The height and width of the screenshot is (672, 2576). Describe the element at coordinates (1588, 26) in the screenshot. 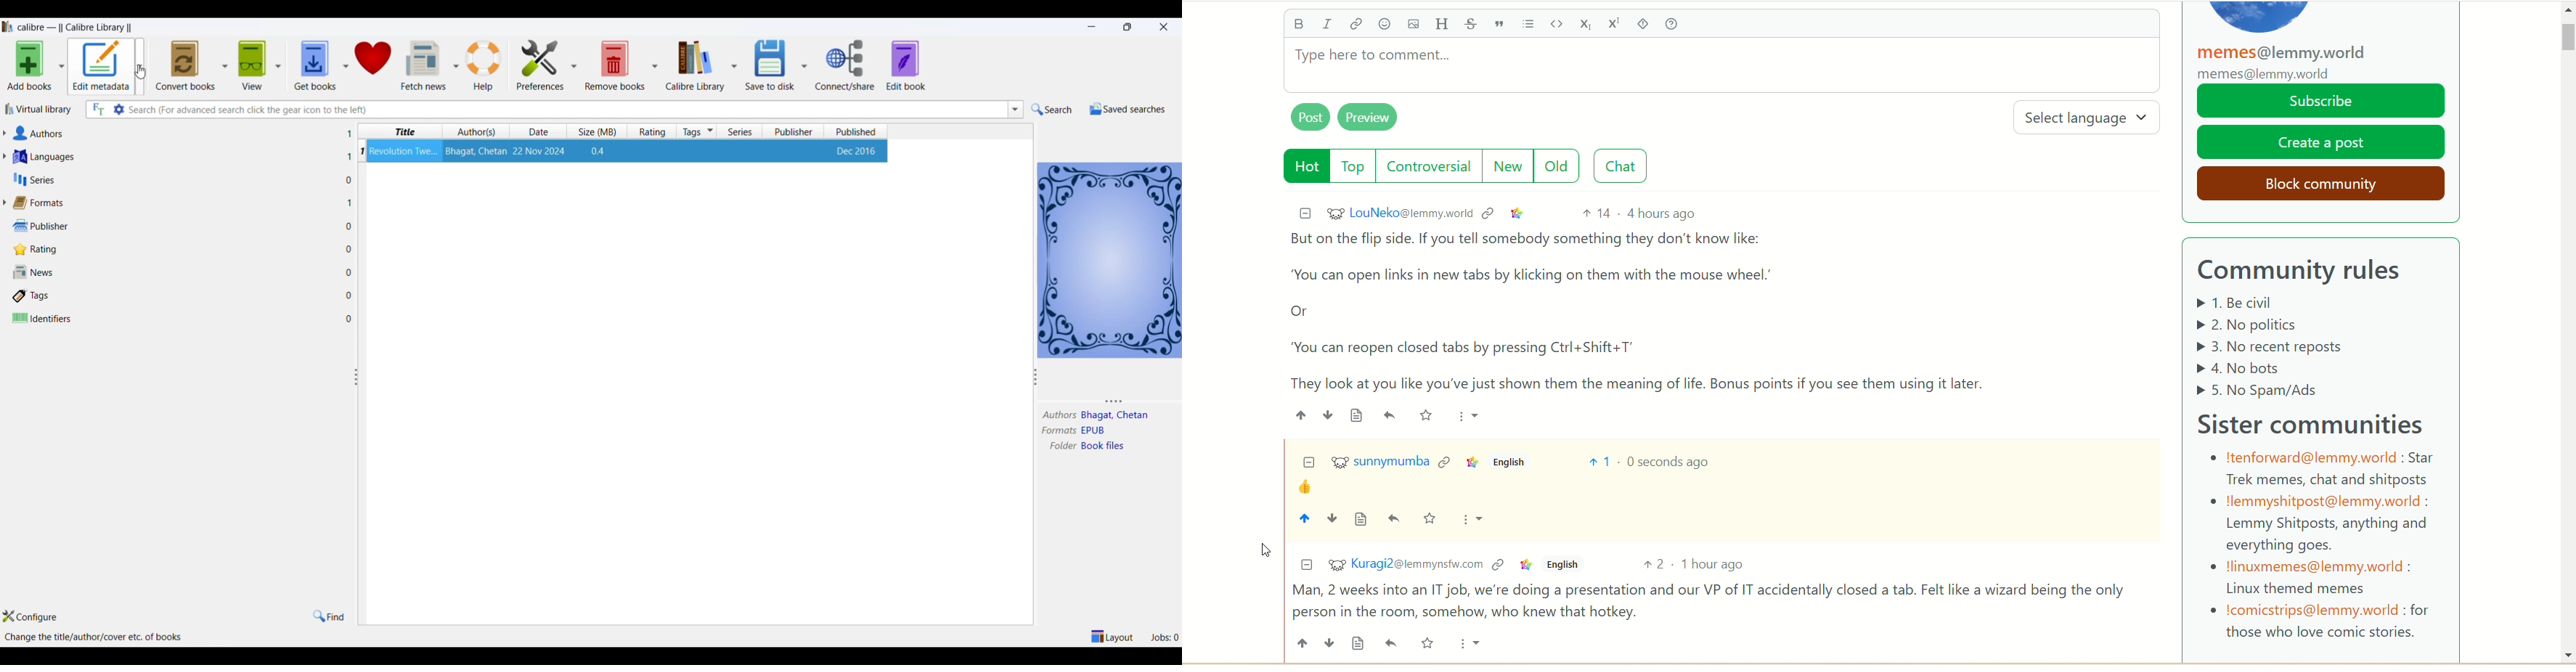

I see `subscript` at that location.